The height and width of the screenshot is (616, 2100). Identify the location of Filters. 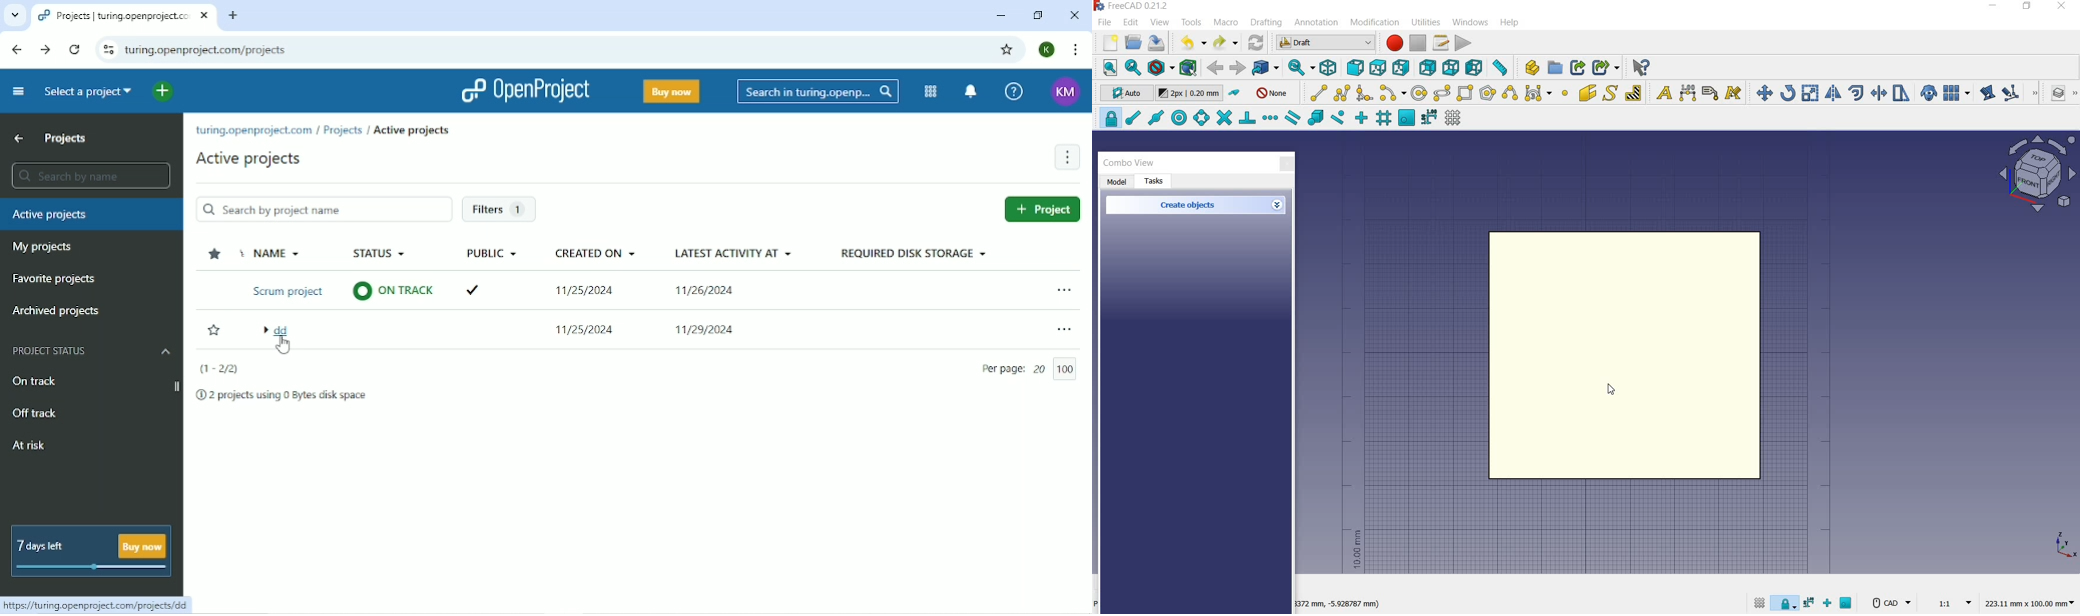
(498, 208).